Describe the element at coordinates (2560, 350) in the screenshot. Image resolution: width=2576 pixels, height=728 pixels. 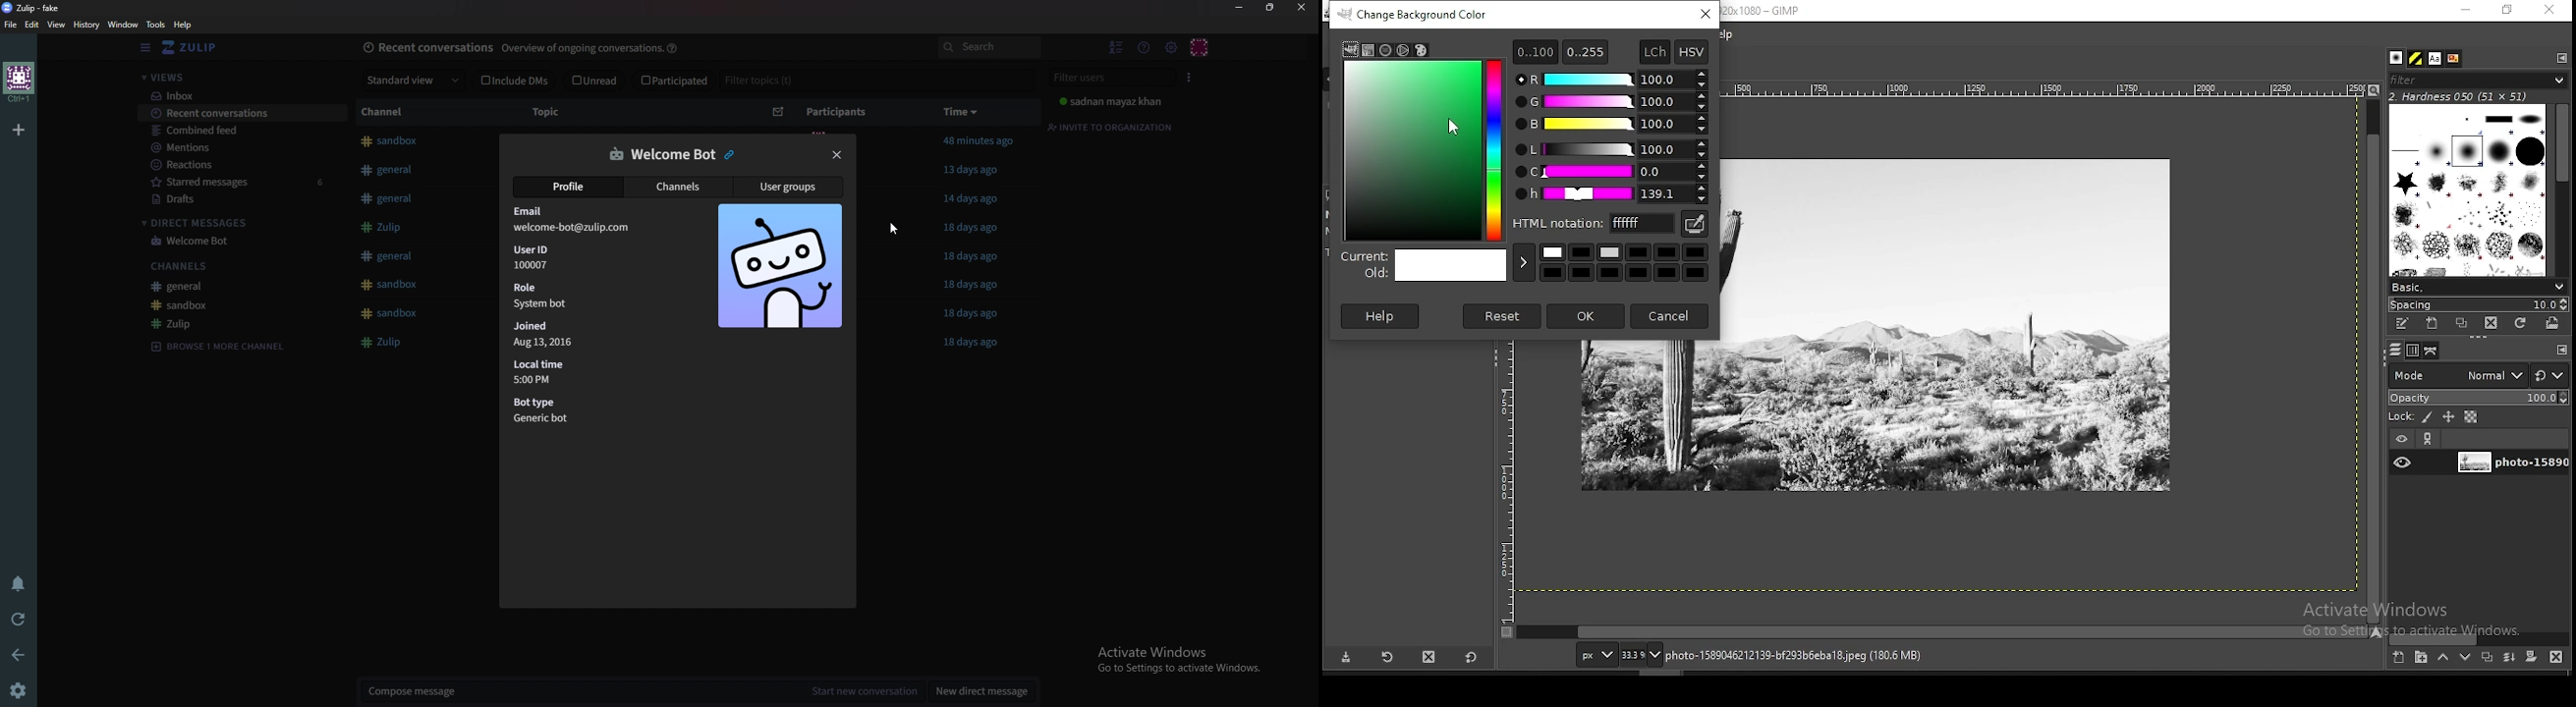
I see `configure this pane` at that location.